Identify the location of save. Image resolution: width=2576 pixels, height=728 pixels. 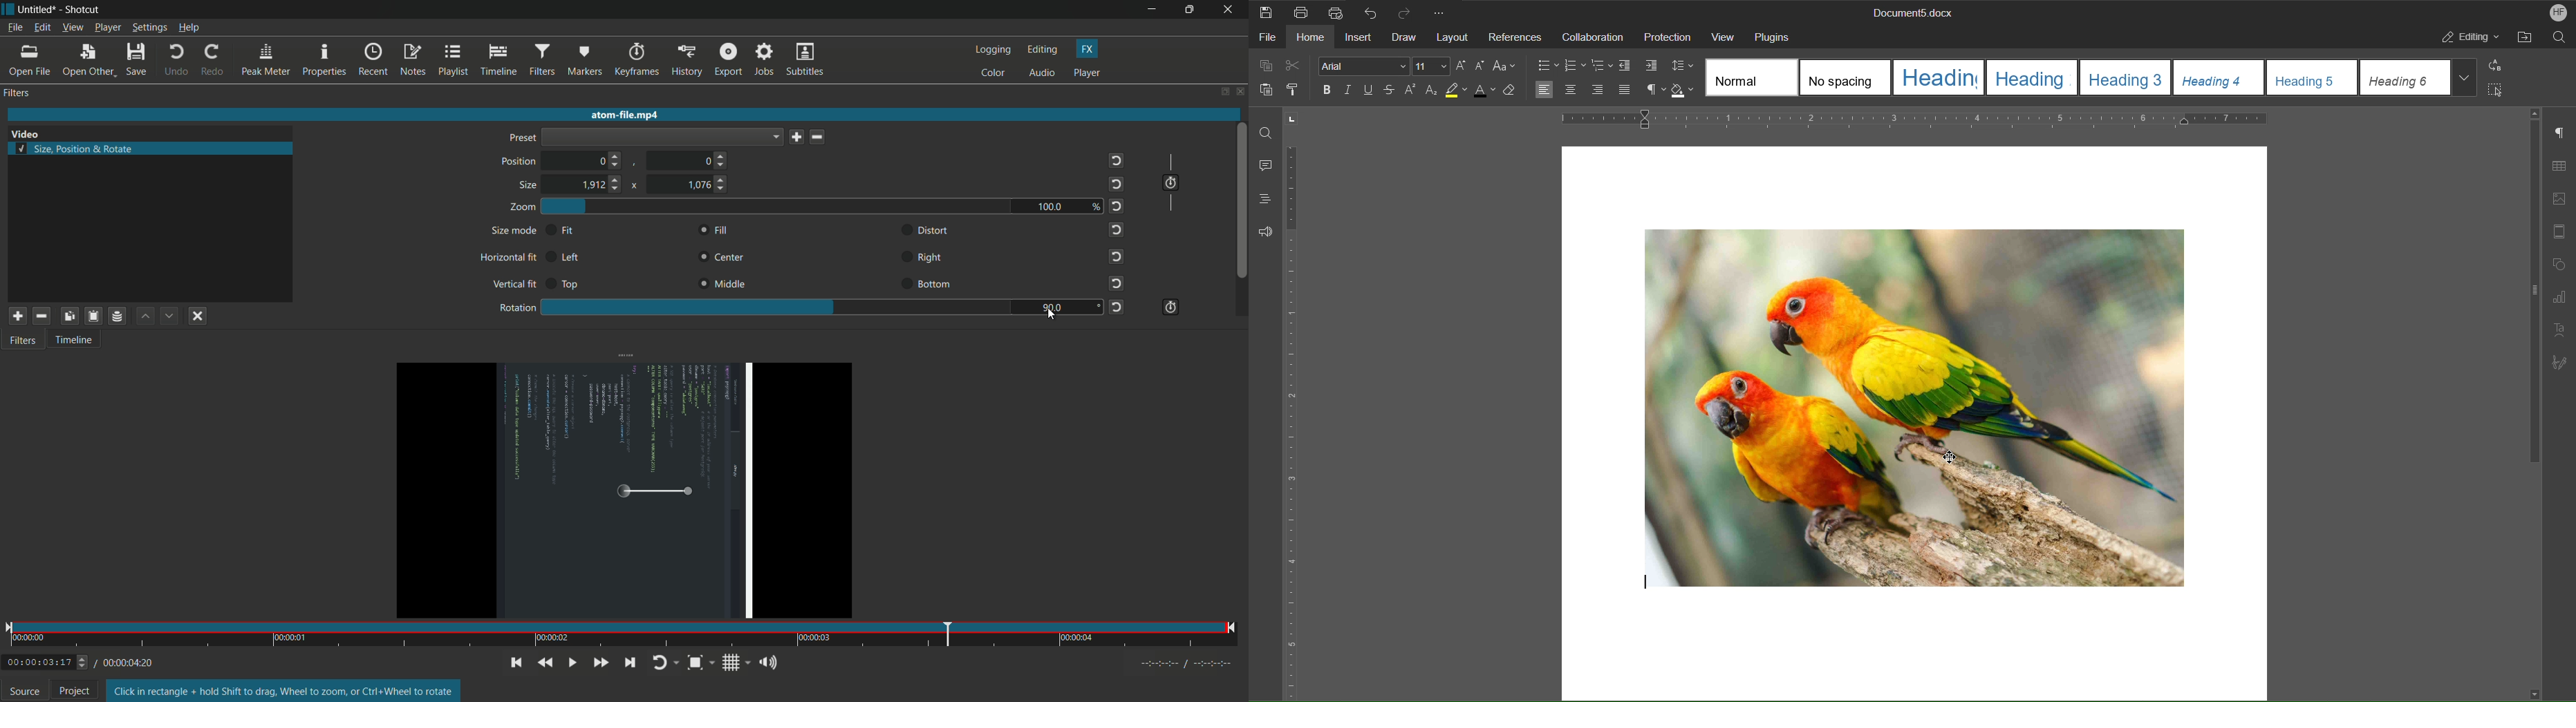
(797, 138).